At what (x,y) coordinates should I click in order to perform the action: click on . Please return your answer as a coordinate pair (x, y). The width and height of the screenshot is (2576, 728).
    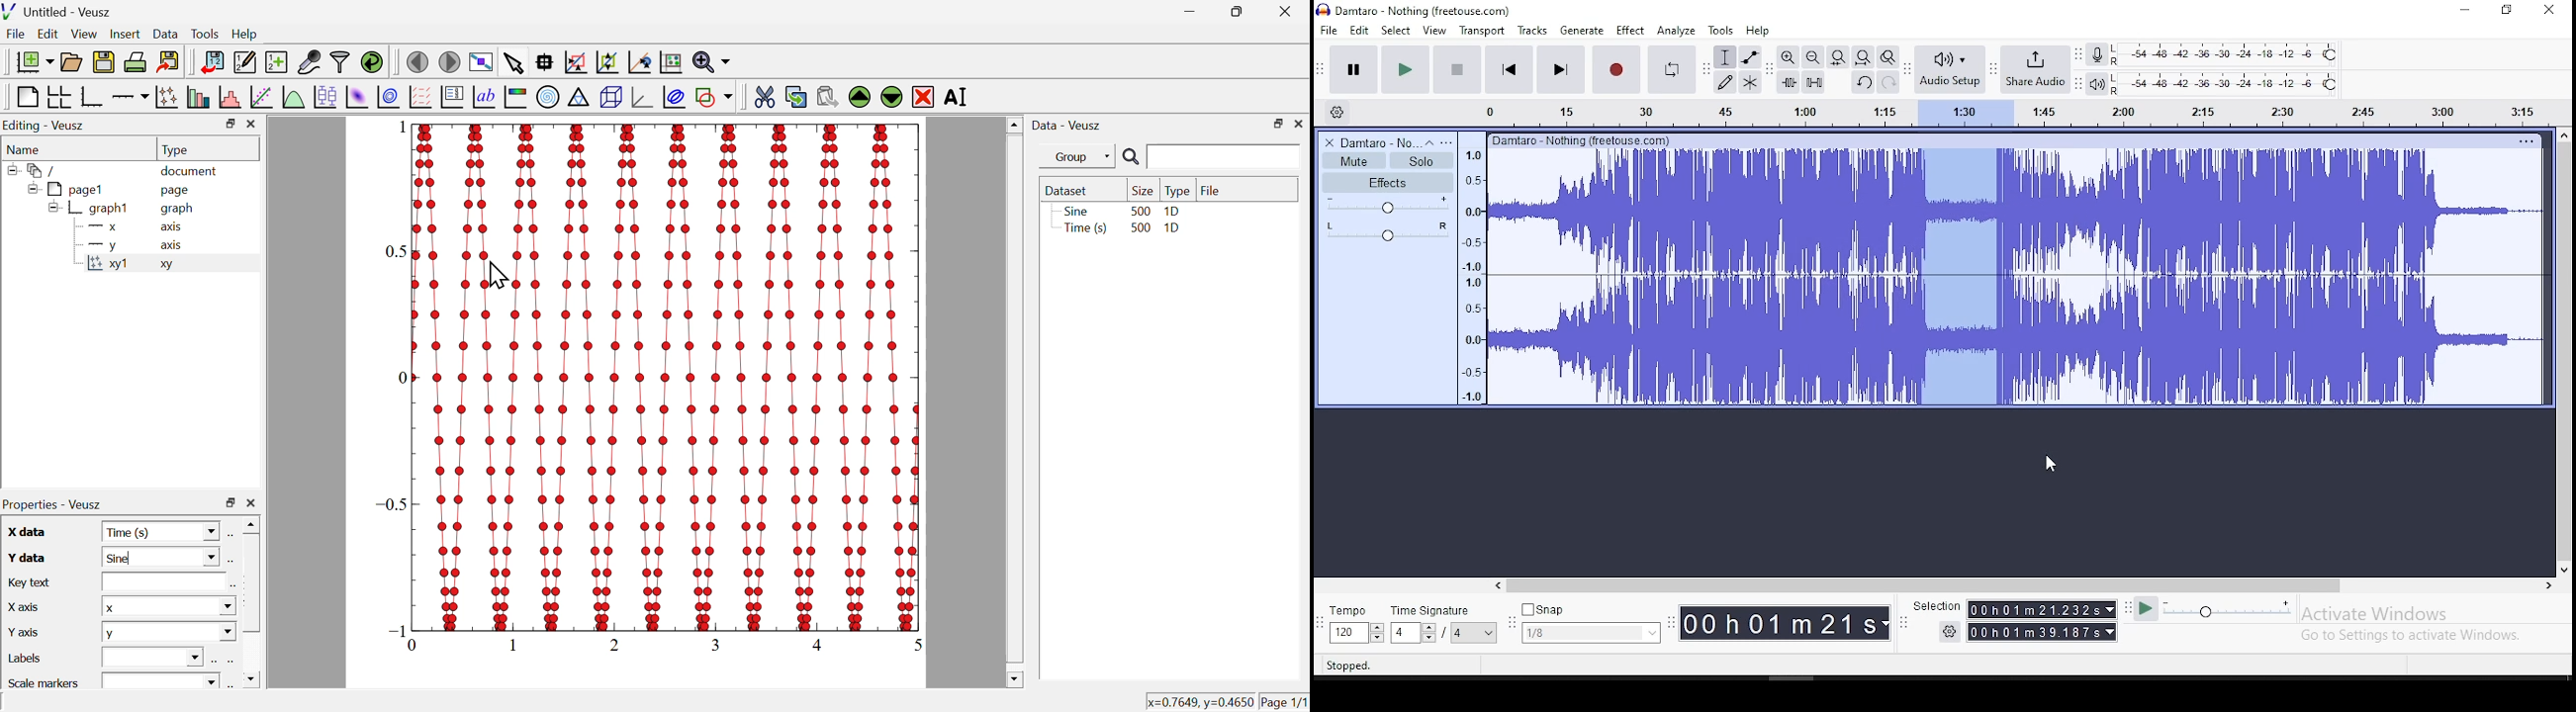
    Looking at the image, I should click on (1318, 622).